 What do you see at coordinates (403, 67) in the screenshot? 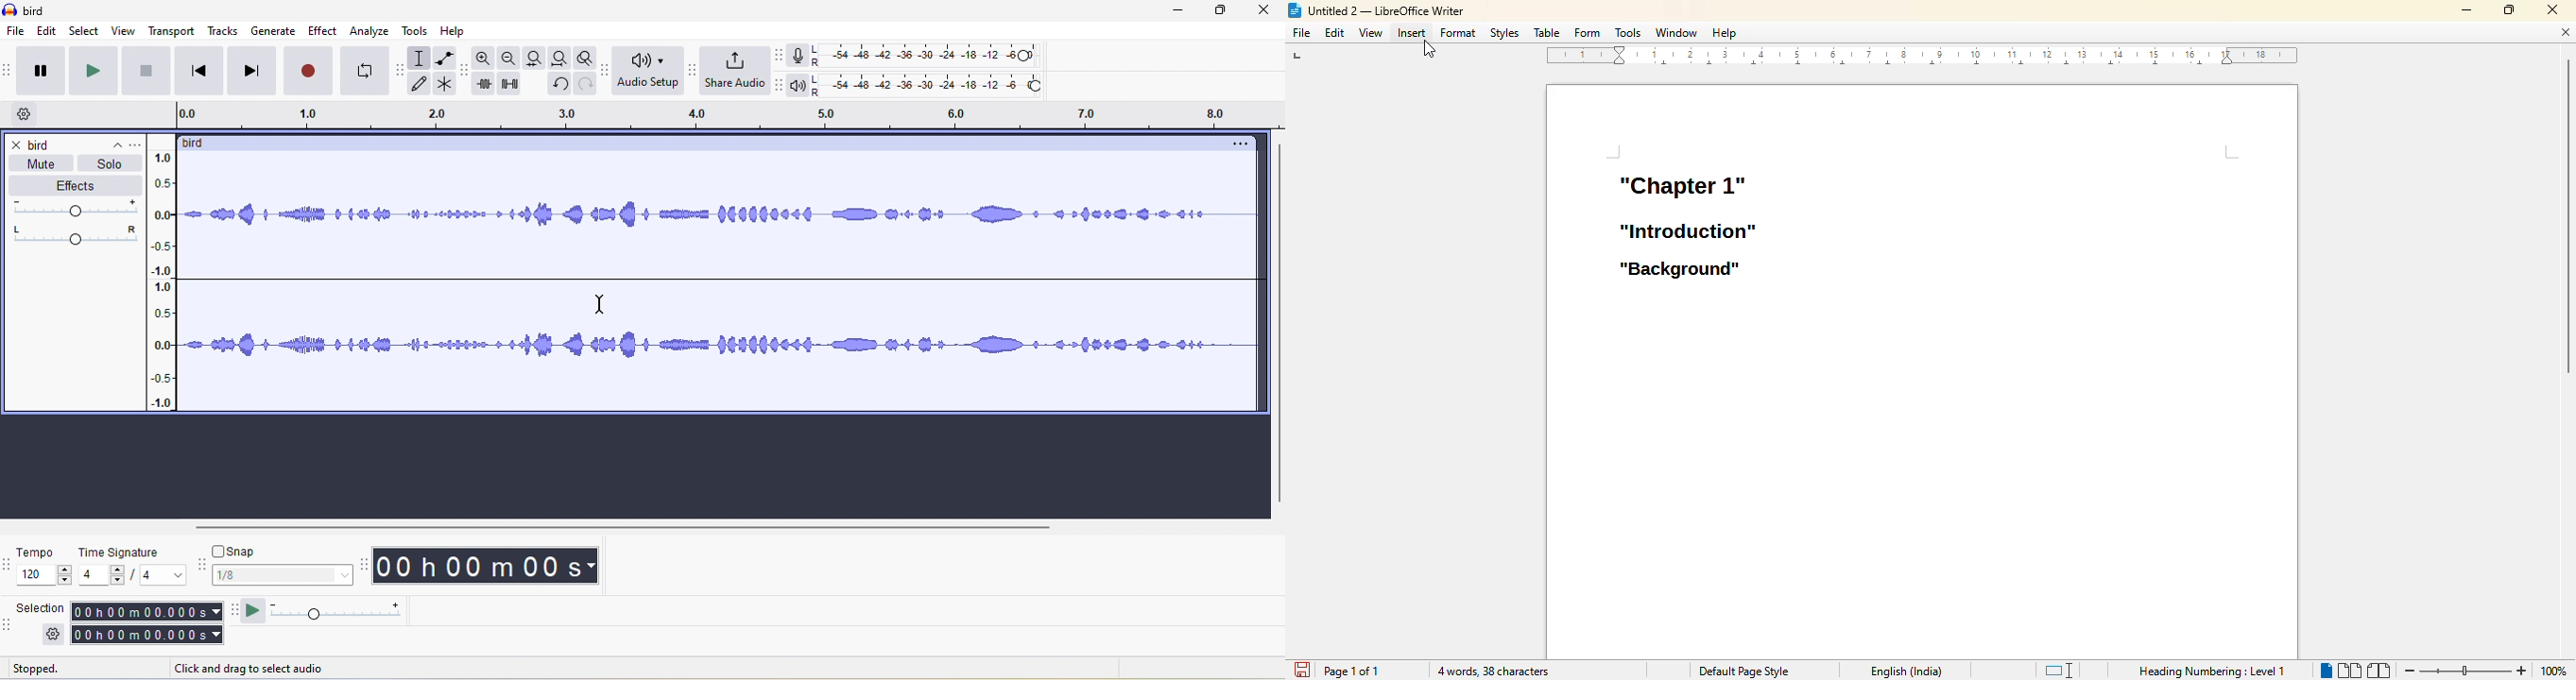
I see `audacity tools toolbar` at bounding box center [403, 67].